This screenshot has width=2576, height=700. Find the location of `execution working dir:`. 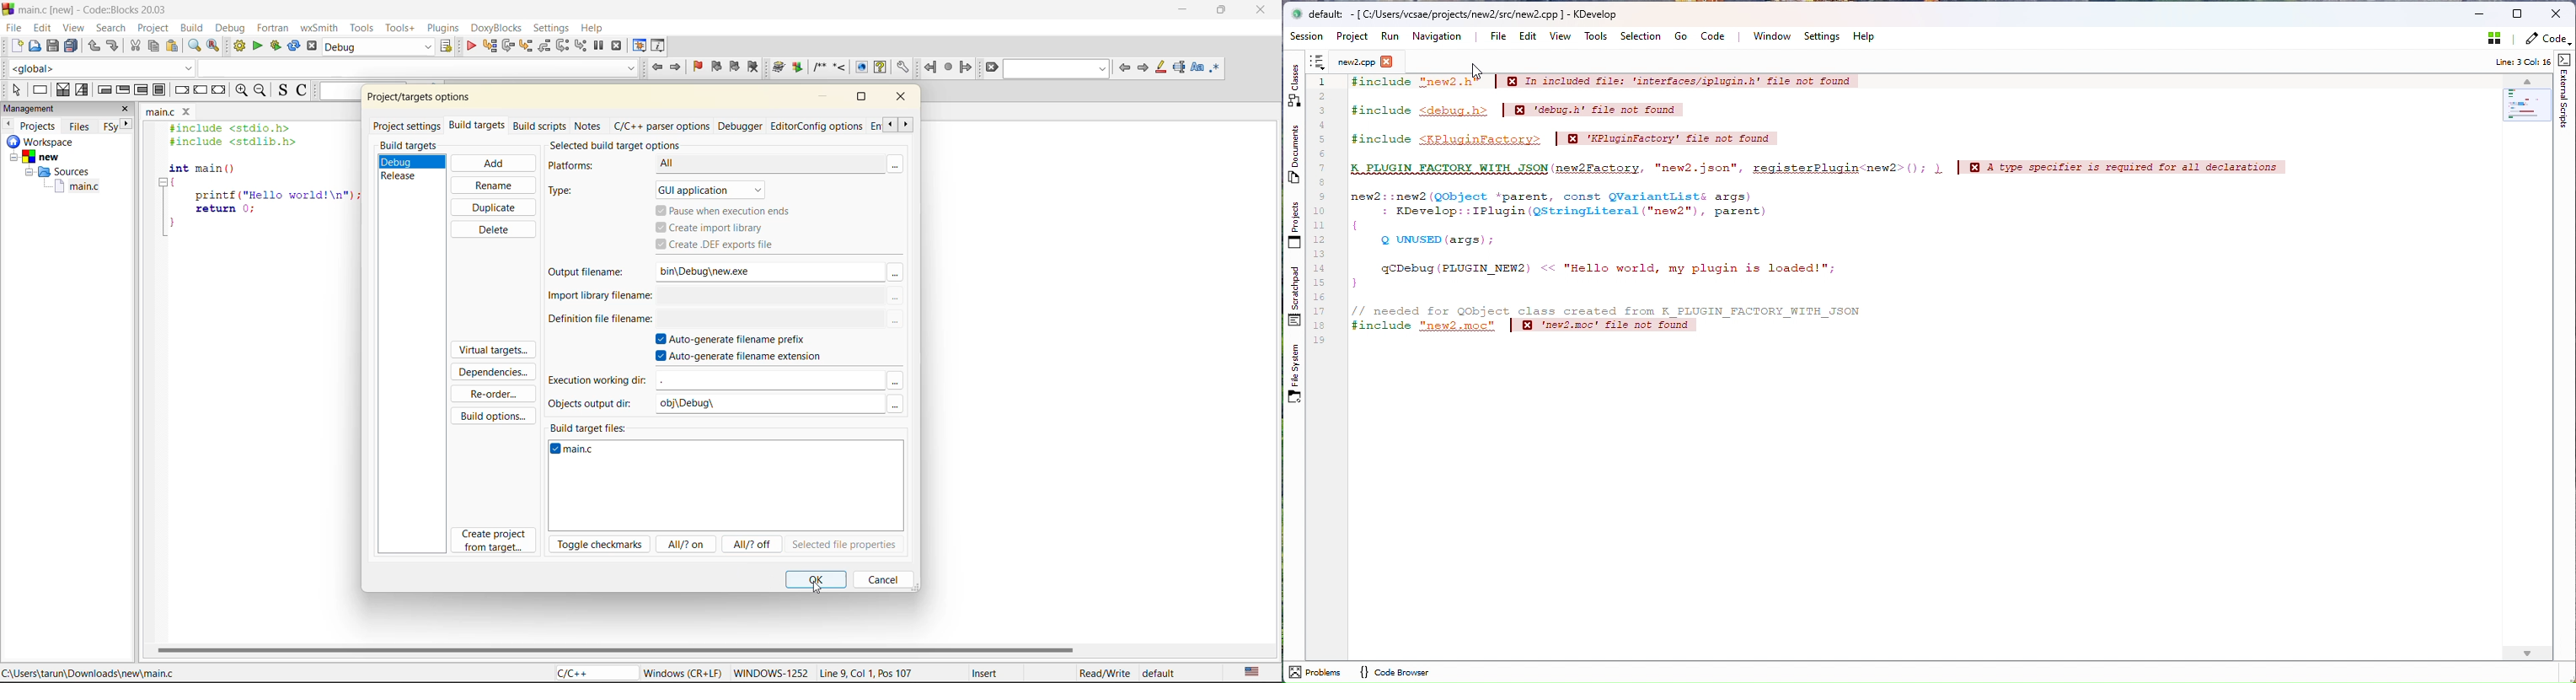

execution working dir: is located at coordinates (598, 378).